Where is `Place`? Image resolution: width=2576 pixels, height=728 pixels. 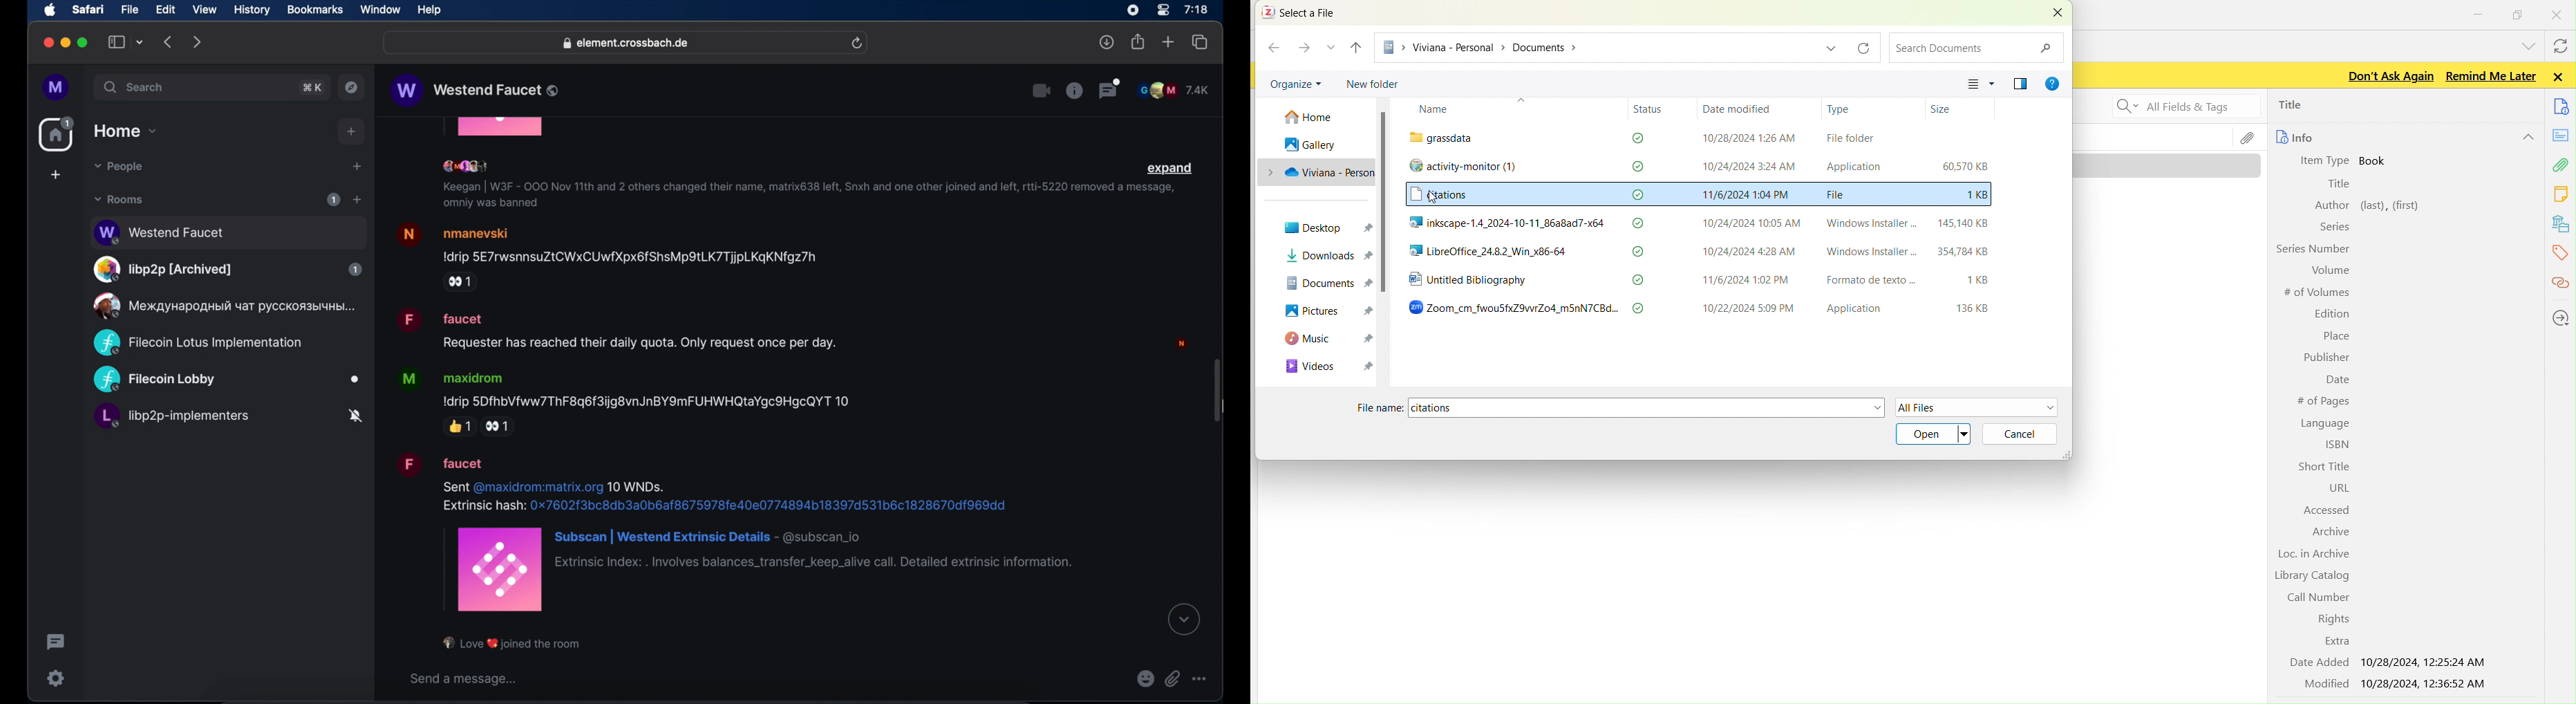 Place is located at coordinates (2337, 335).